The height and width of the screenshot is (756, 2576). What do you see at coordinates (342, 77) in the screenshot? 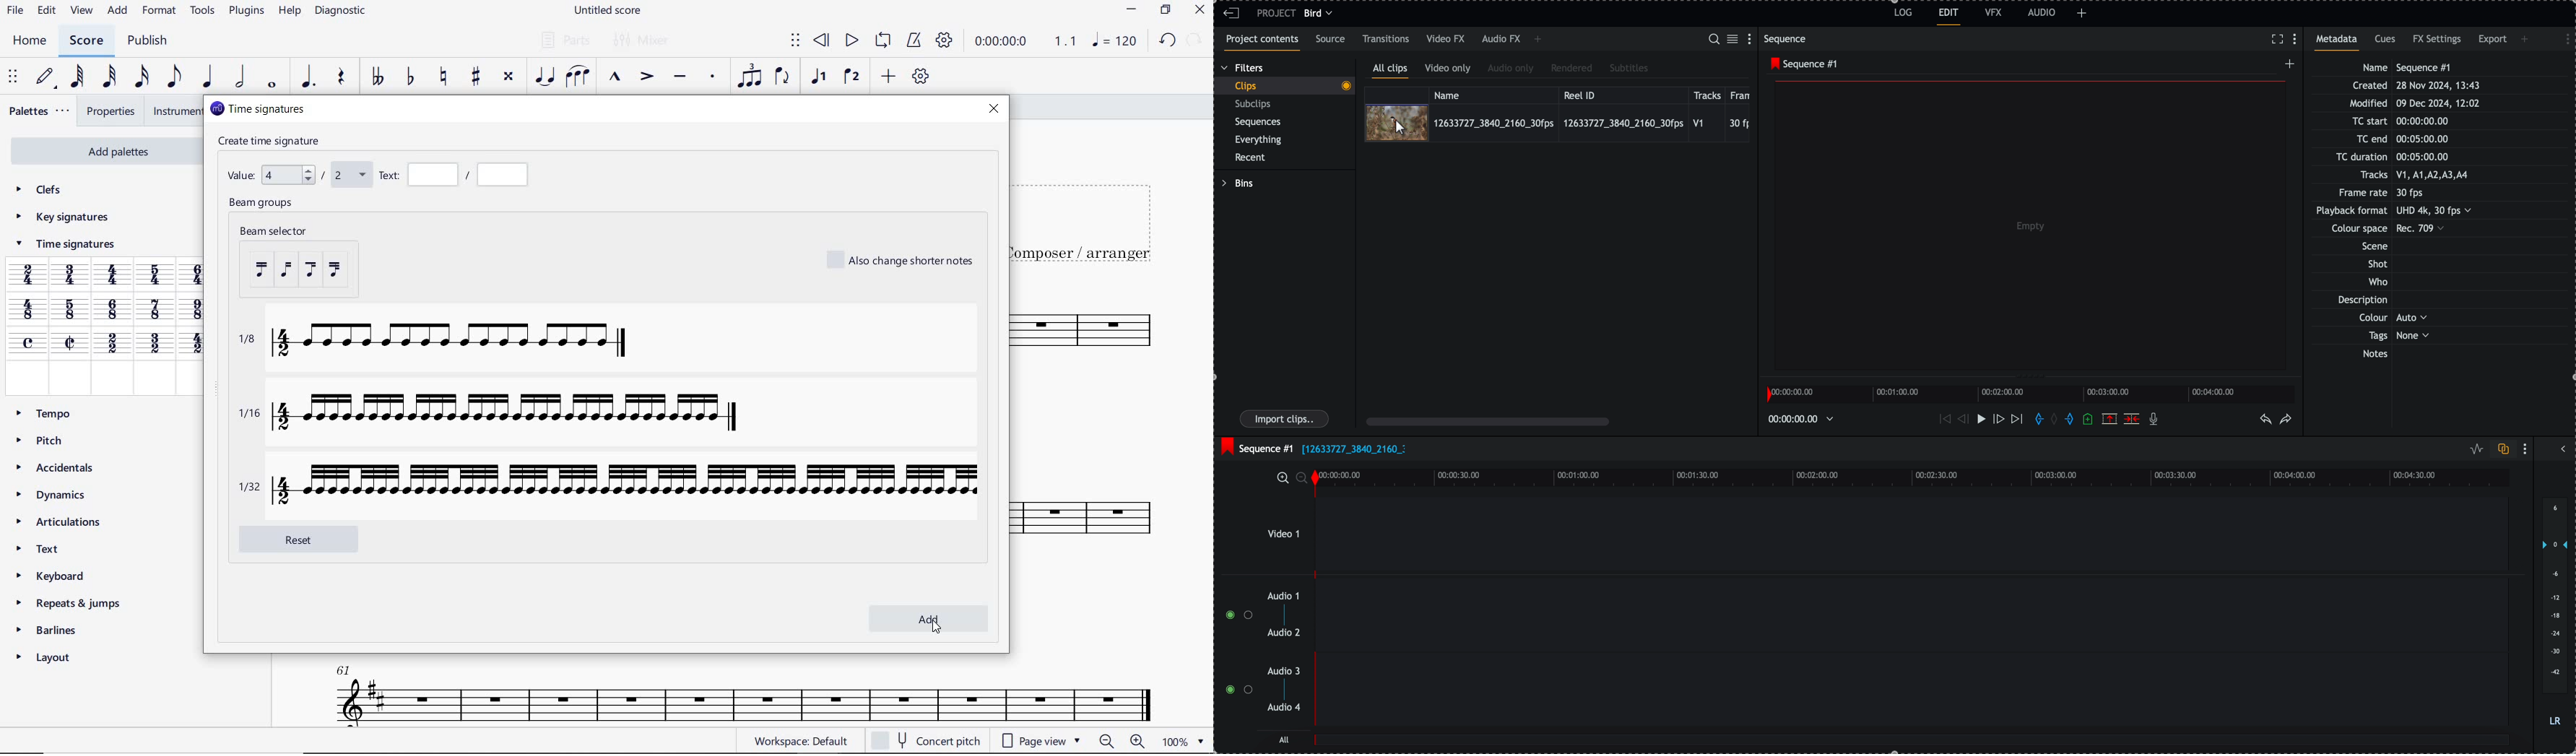
I see `REST` at bounding box center [342, 77].